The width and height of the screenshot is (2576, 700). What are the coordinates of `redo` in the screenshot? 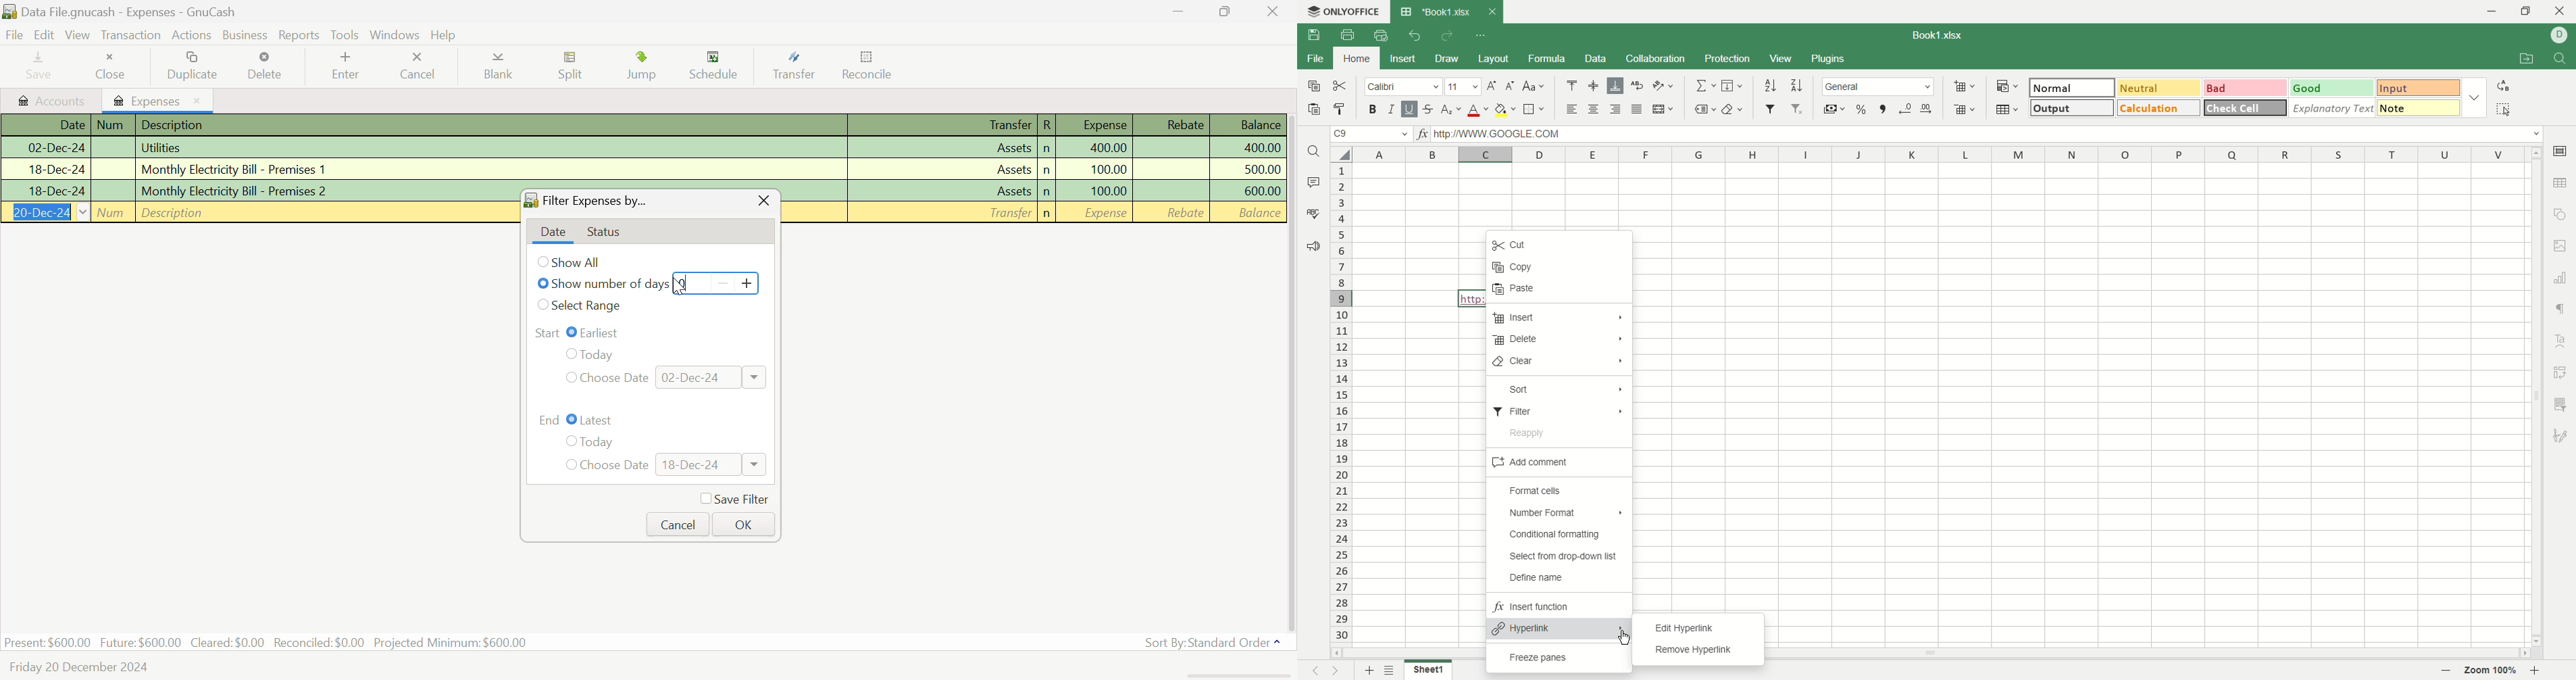 It's located at (1447, 36).